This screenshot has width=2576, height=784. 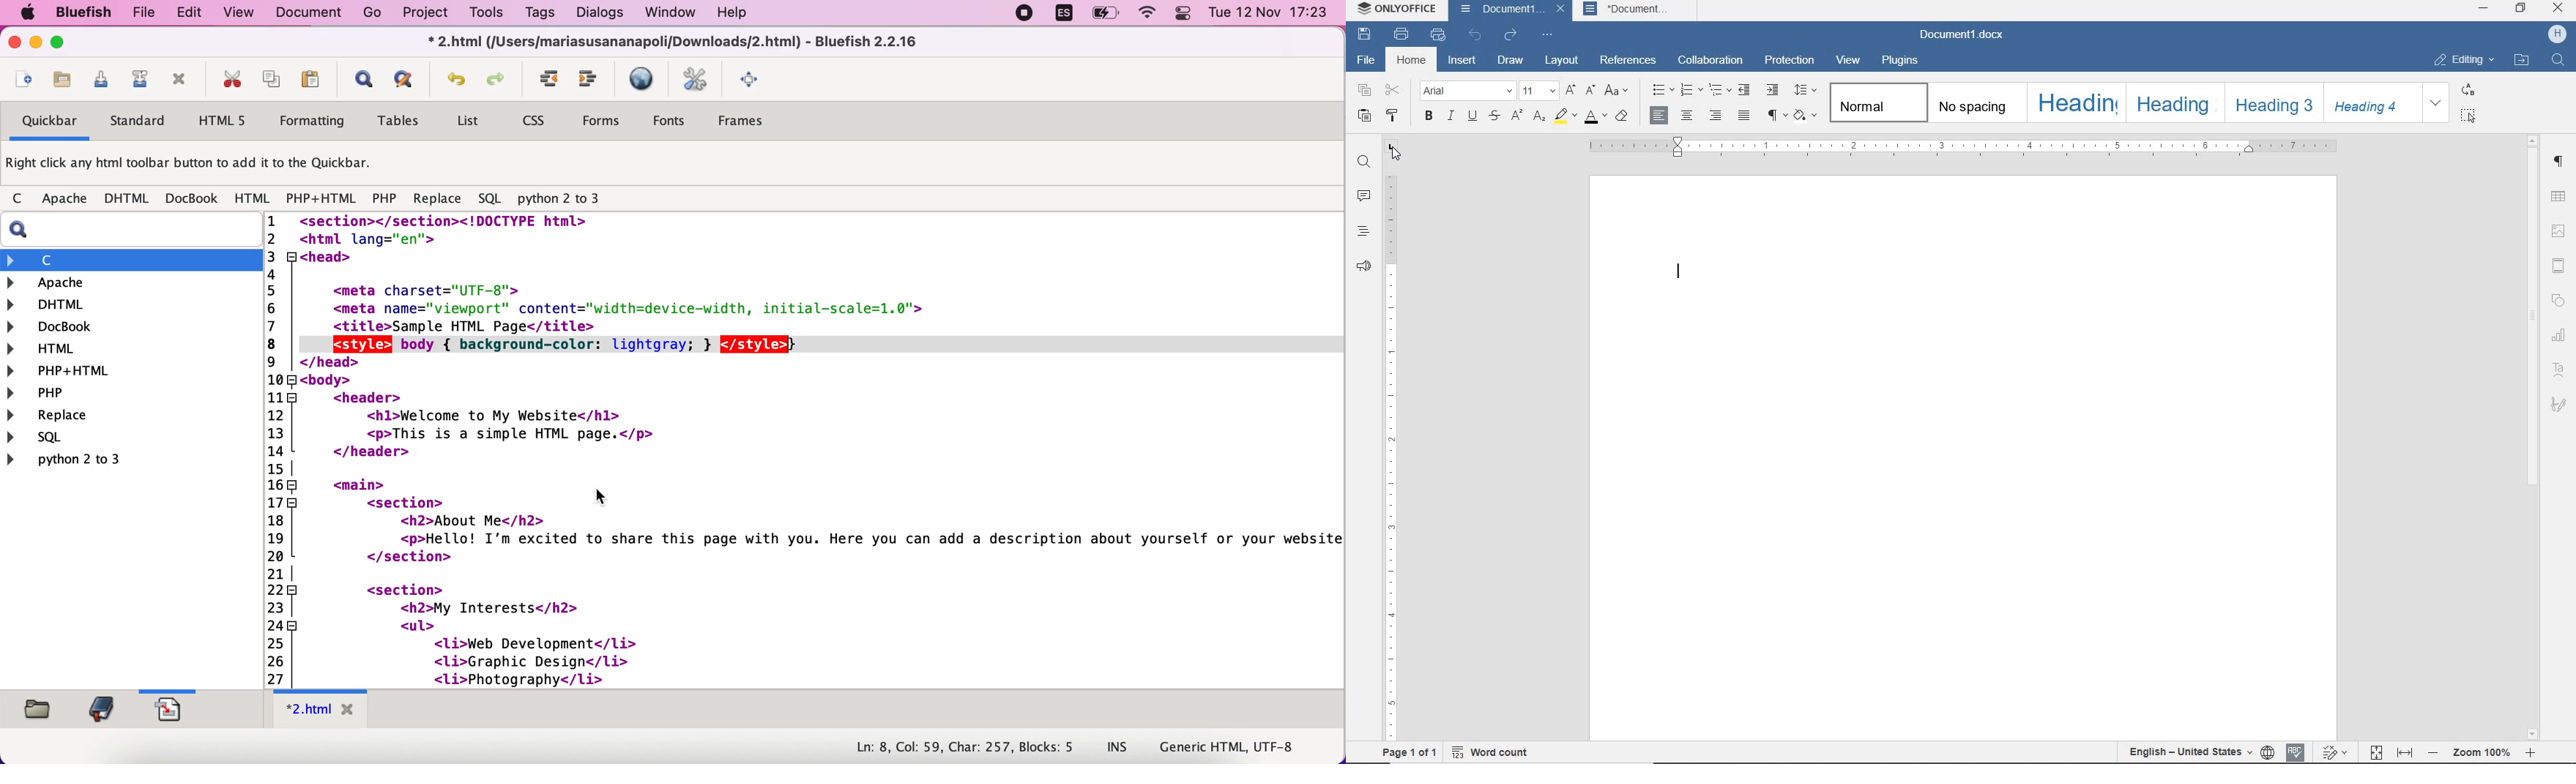 What do you see at coordinates (88, 14) in the screenshot?
I see `bluefish` at bounding box center [88, 14].